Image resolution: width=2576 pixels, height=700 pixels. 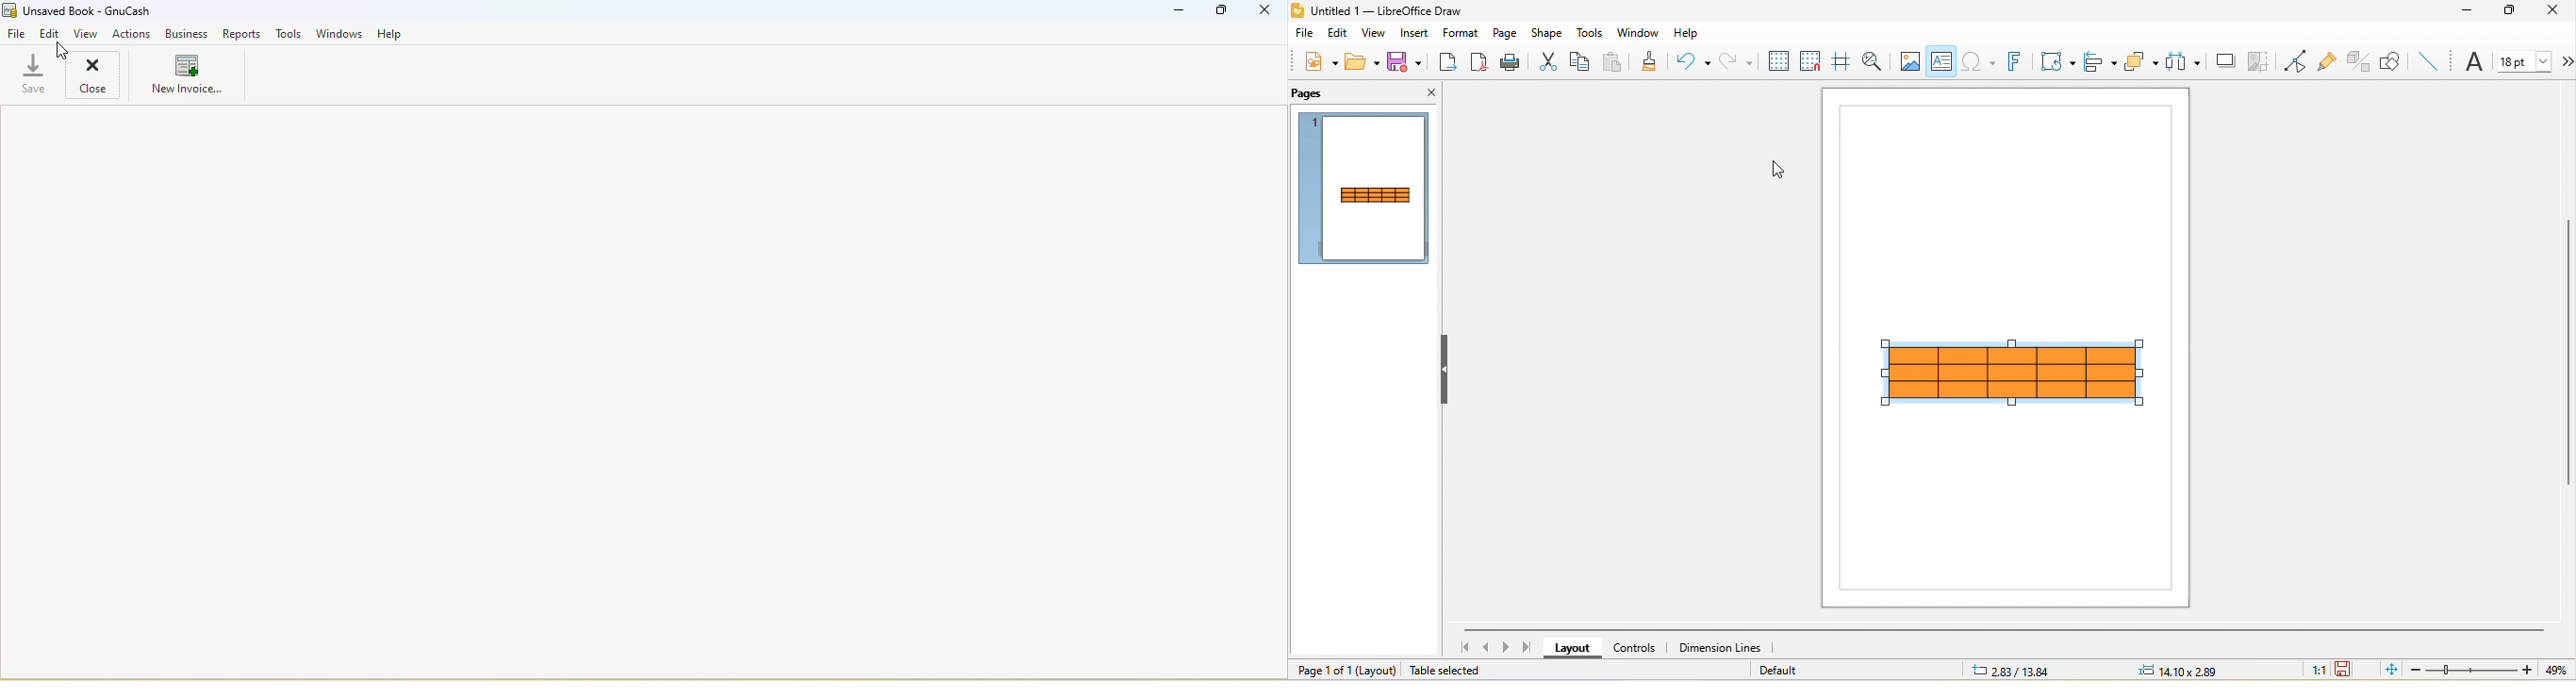 What do you see at coordinates (2522, 59) in the screenshot?
I see `font size` at bounding box center [2522, 59].